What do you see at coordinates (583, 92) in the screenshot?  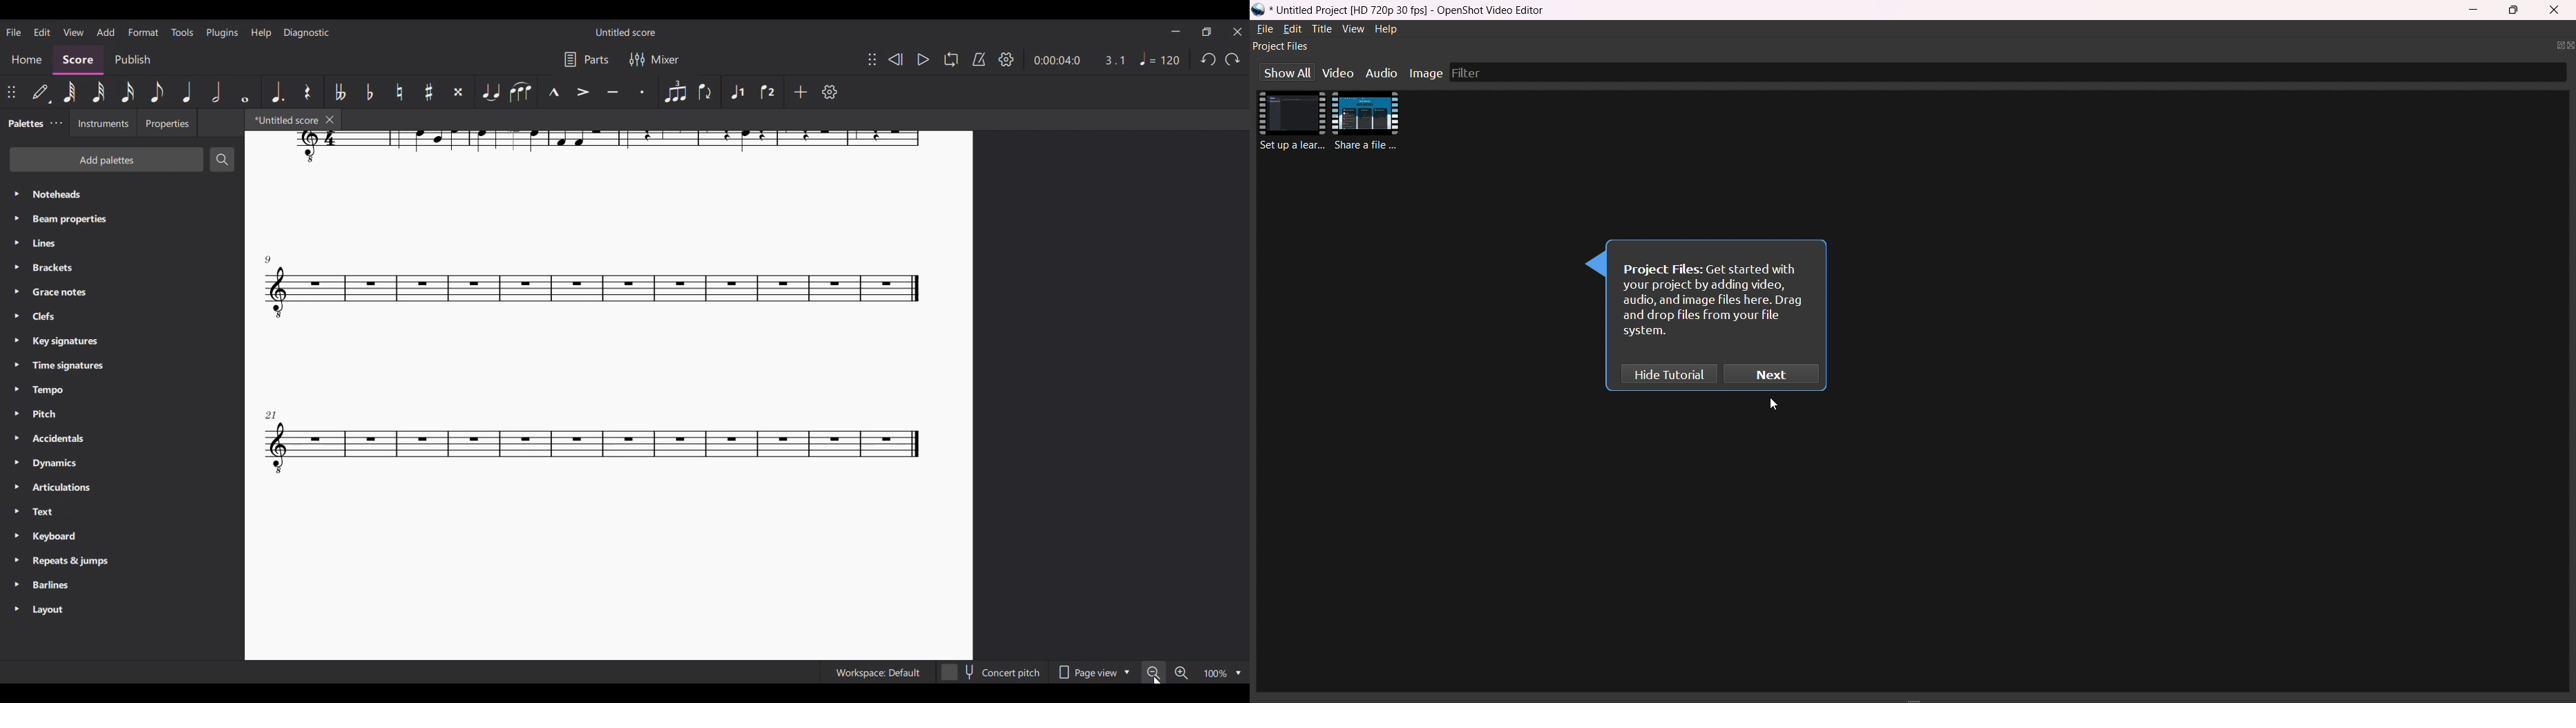 I see `Accent` at bounding box center [583, 92].